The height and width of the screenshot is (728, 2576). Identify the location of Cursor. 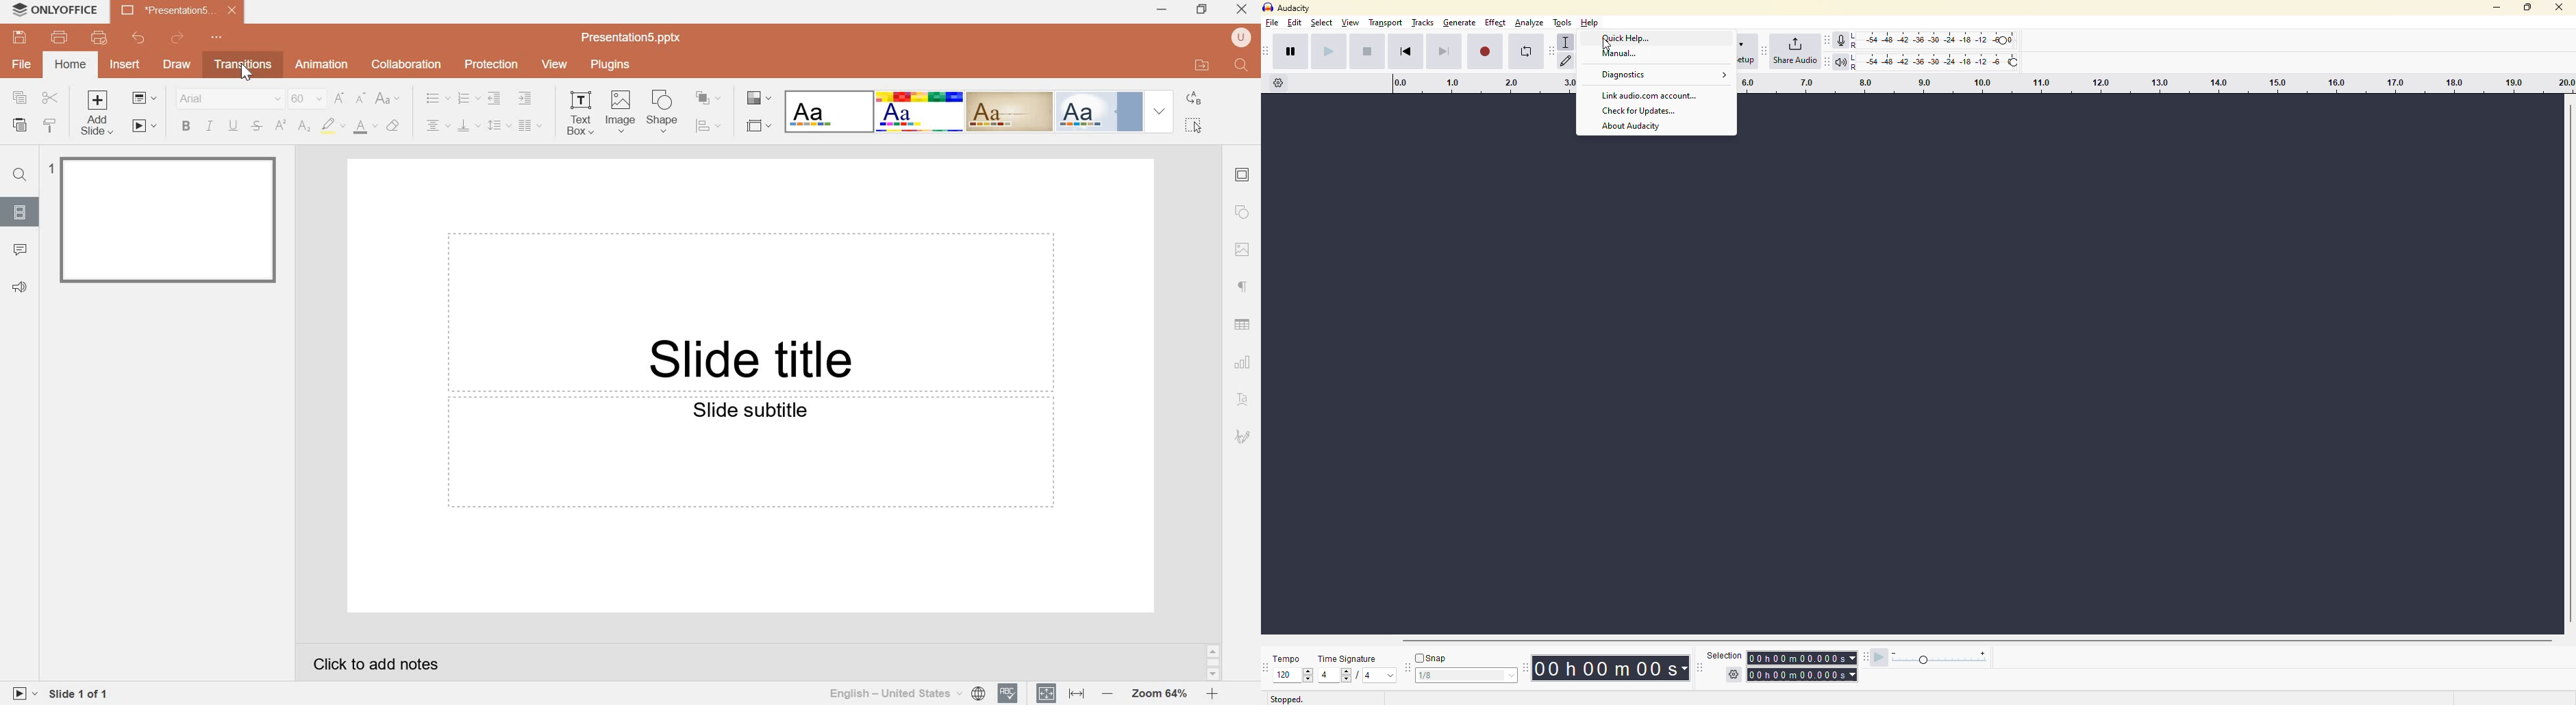
(1610, 43).